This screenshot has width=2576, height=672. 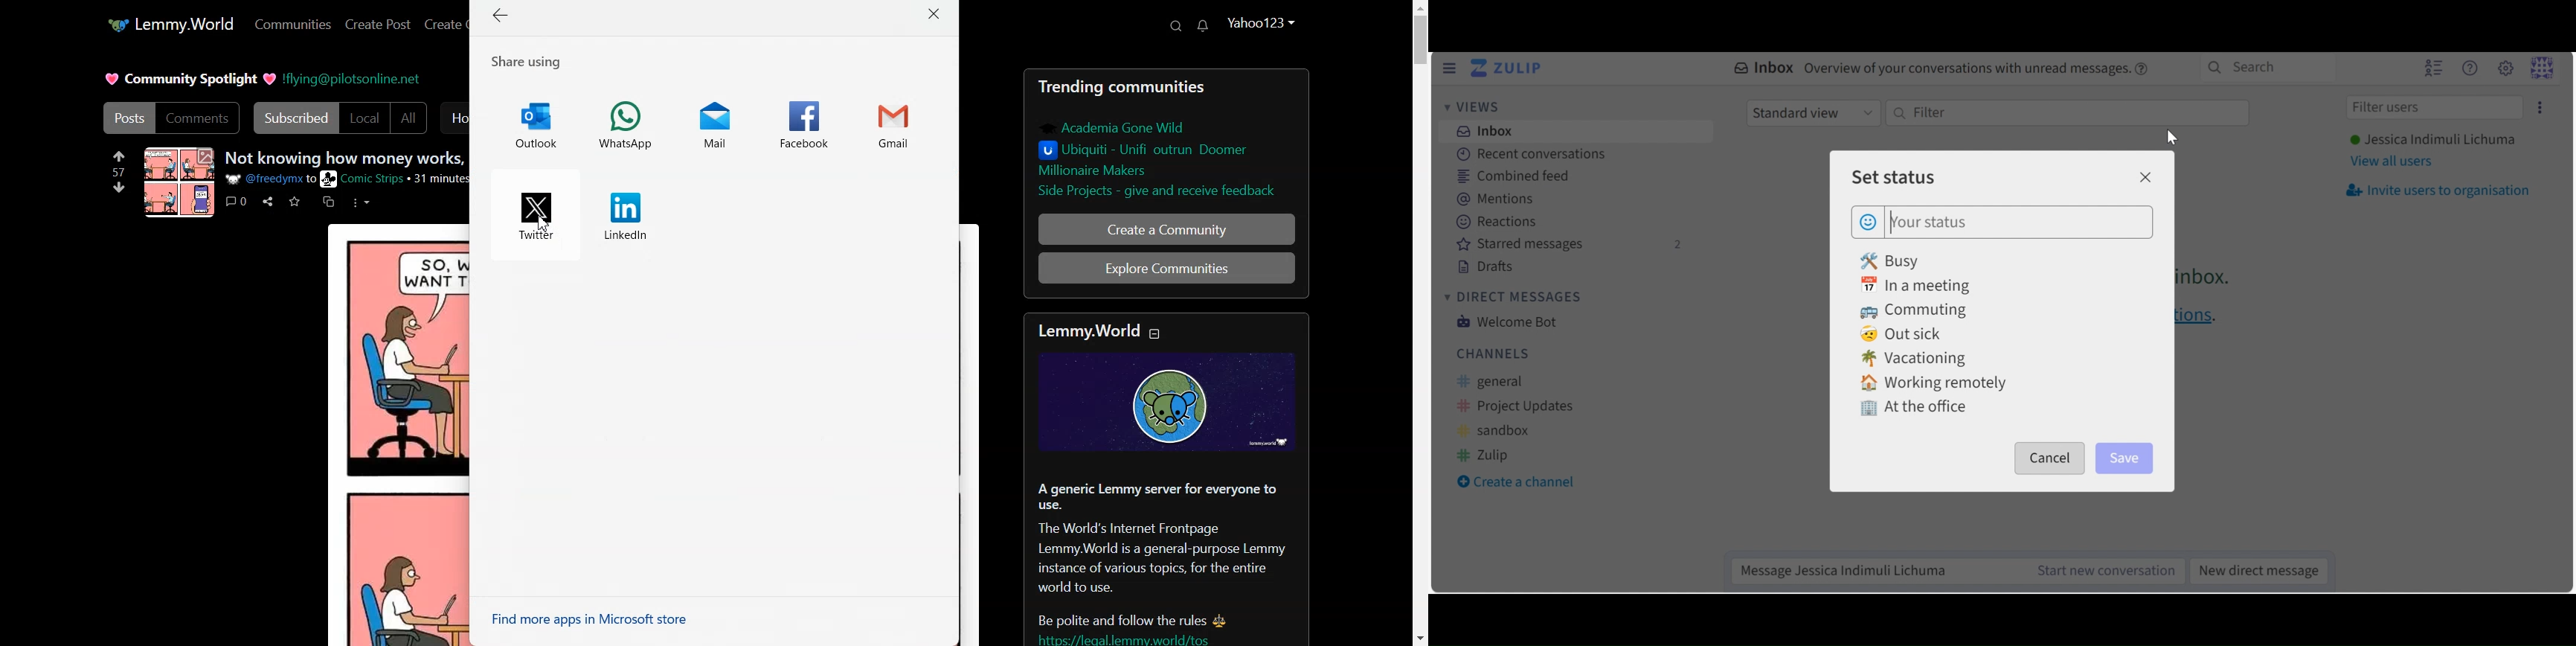 What do you see at coordinates (1484, 454) in the screenshot?
I see `zulip` at bounding box center [1484, 454].